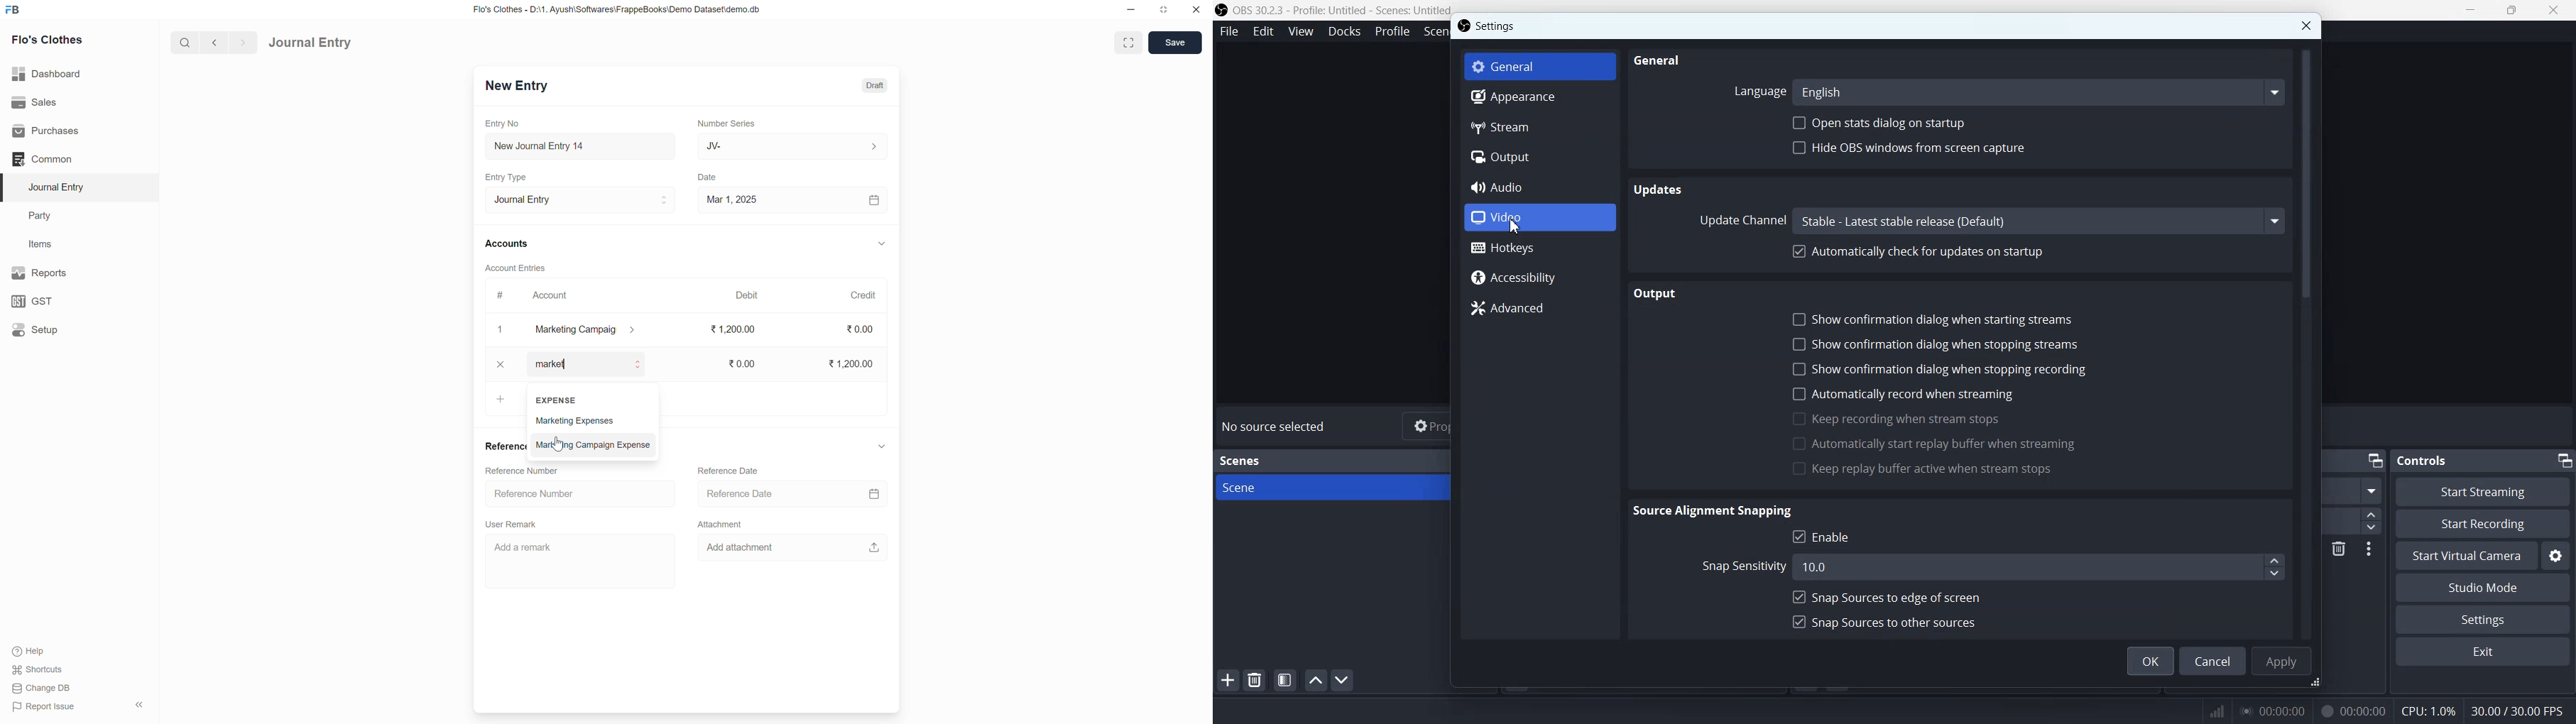 The width and height of the screenshot is (2576, 728). What do you see at coordinates (1516, 224) in the screenshot?
I see `Cursor` at bounding box center [1516, 224].